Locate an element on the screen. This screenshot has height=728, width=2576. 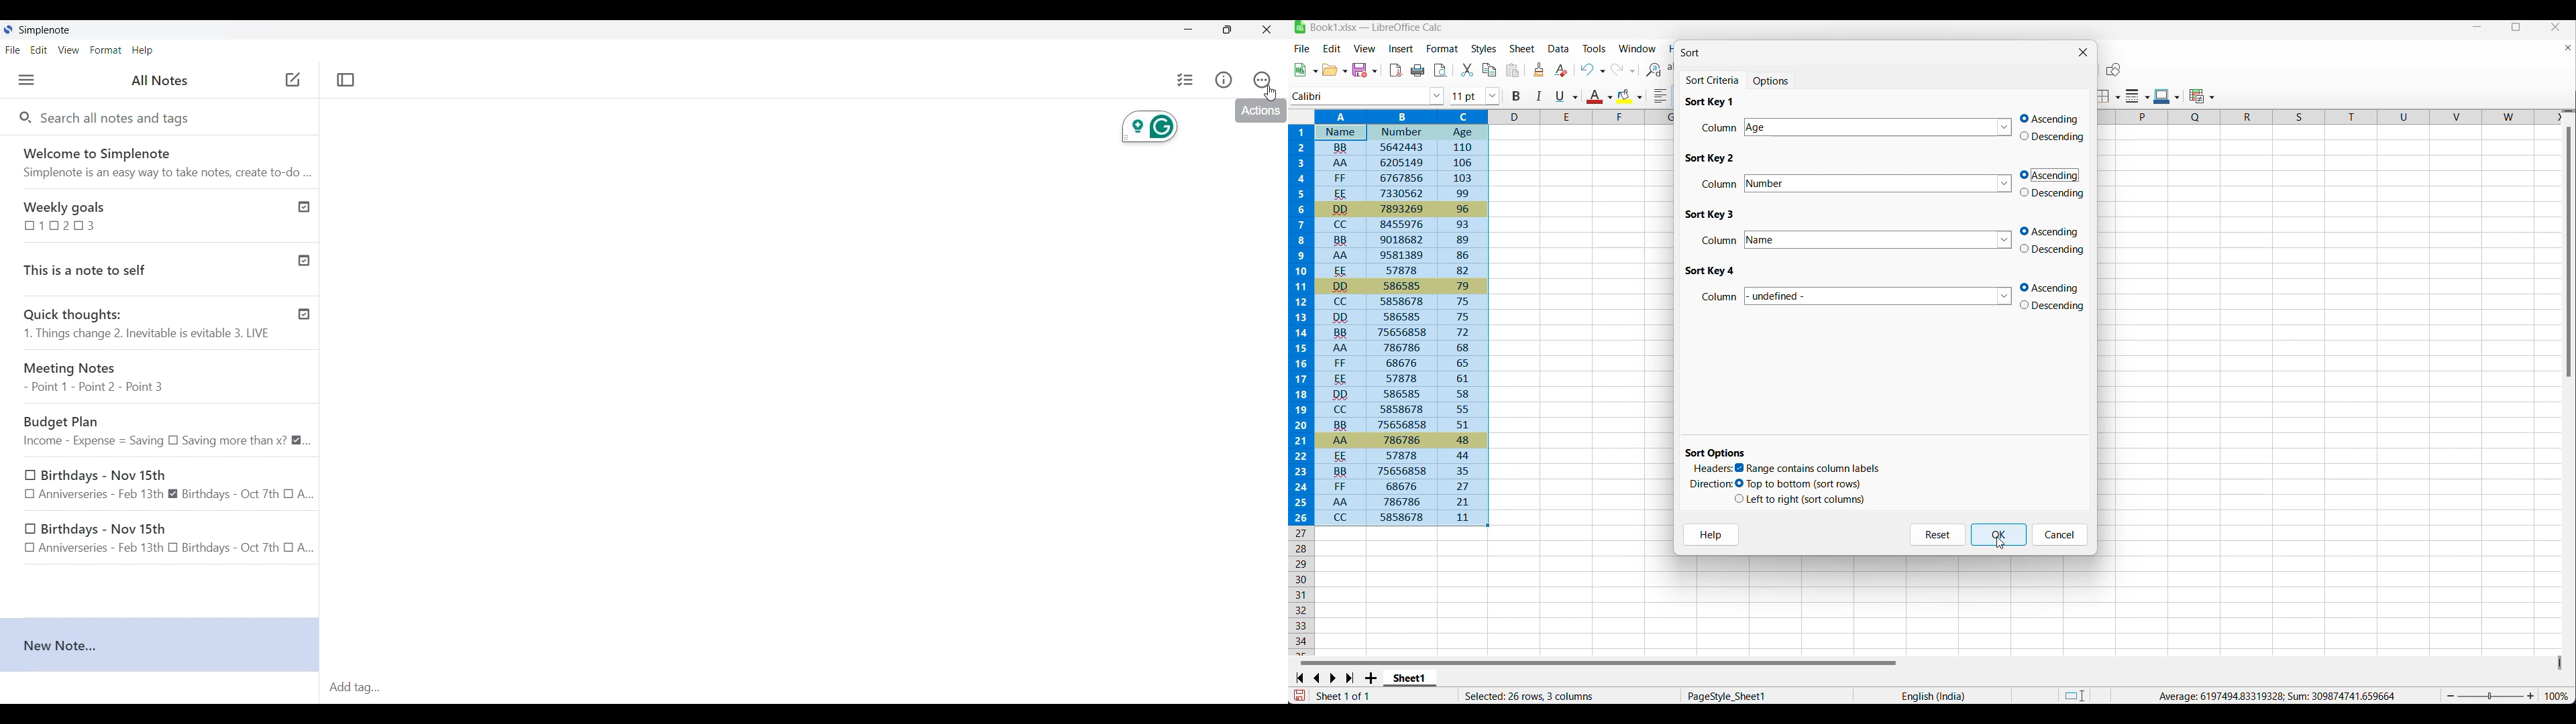
Sort 3  is located at coordinates (1711, 215).